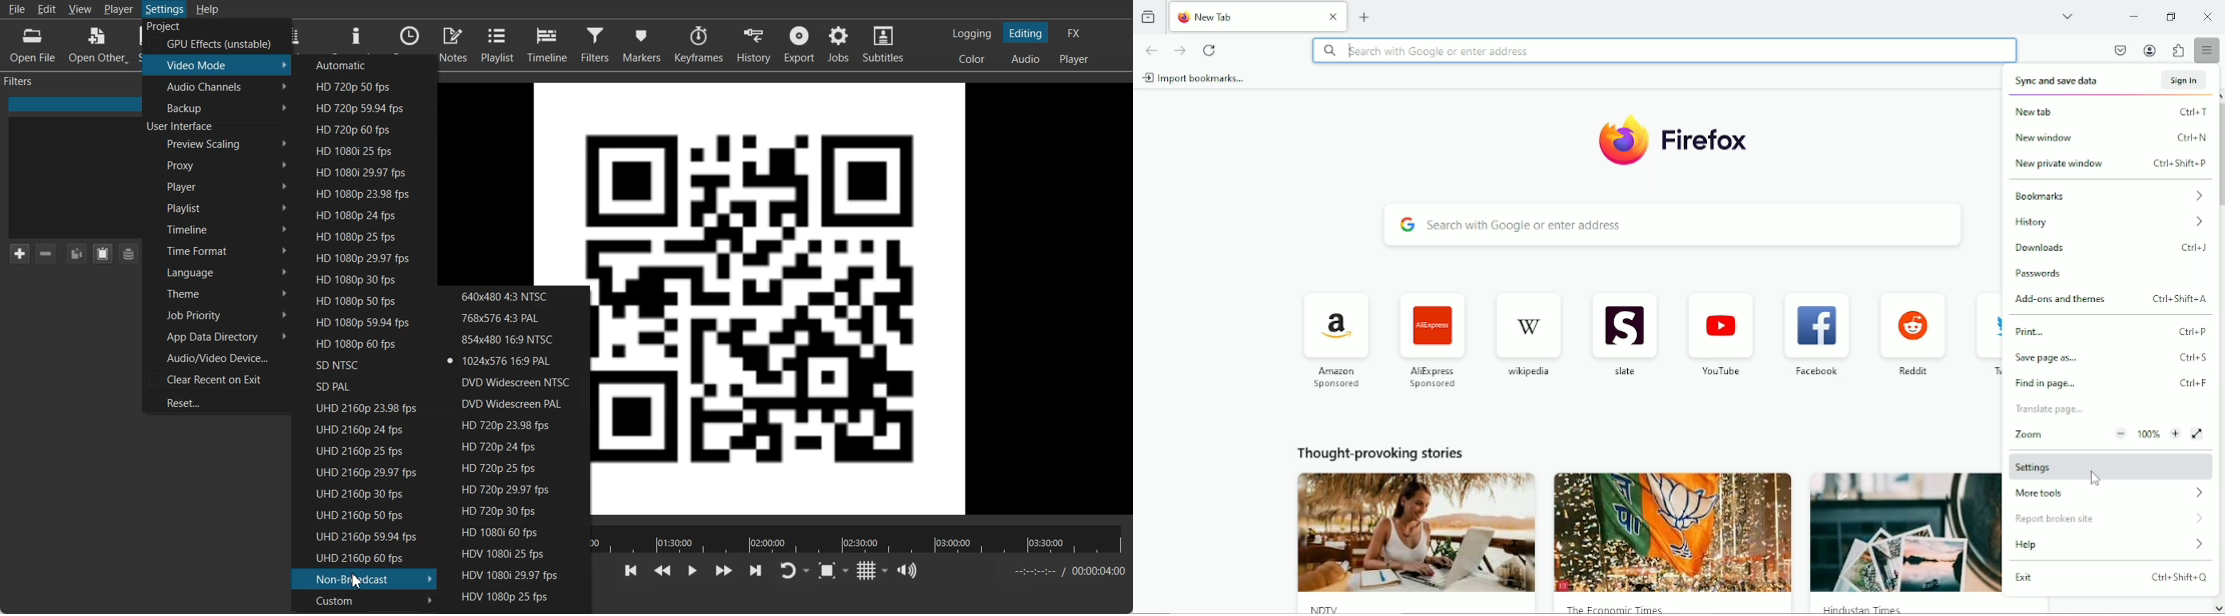 This screenshot has height=616, width=2240. Describe the element at coordinates (216, 271) in the screenshot. I see `Language` at that location.